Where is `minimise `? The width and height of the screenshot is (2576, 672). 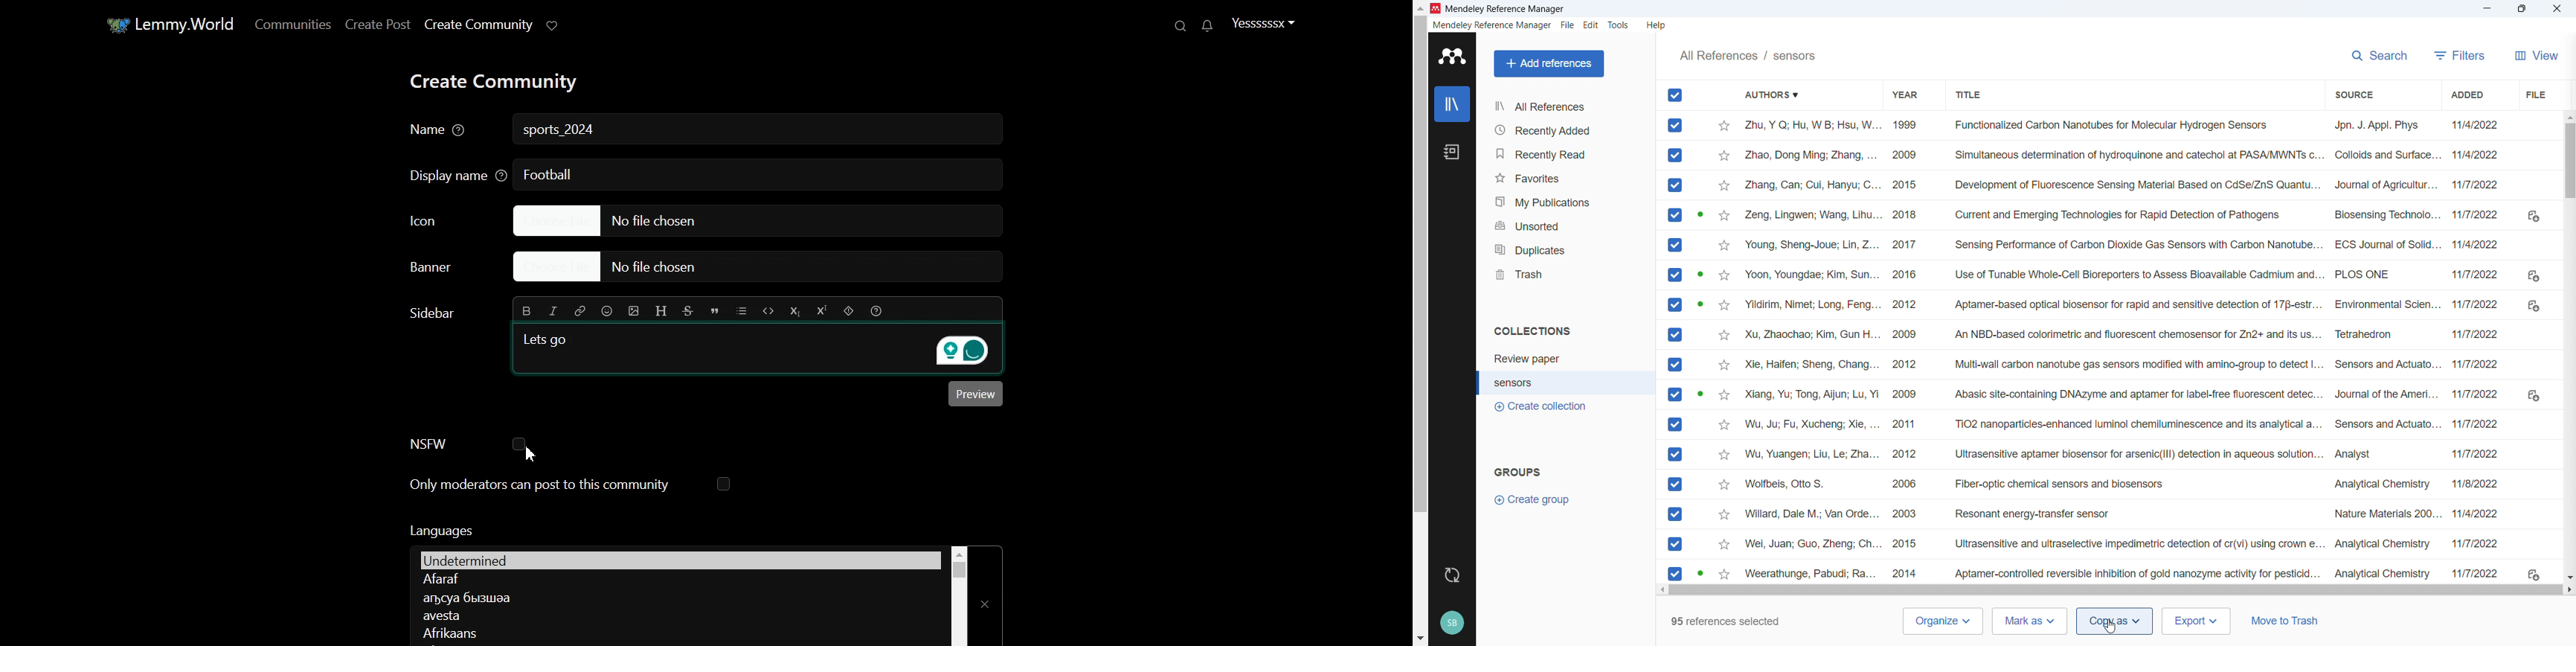 minimise  is located at coordinates (2488, 9).